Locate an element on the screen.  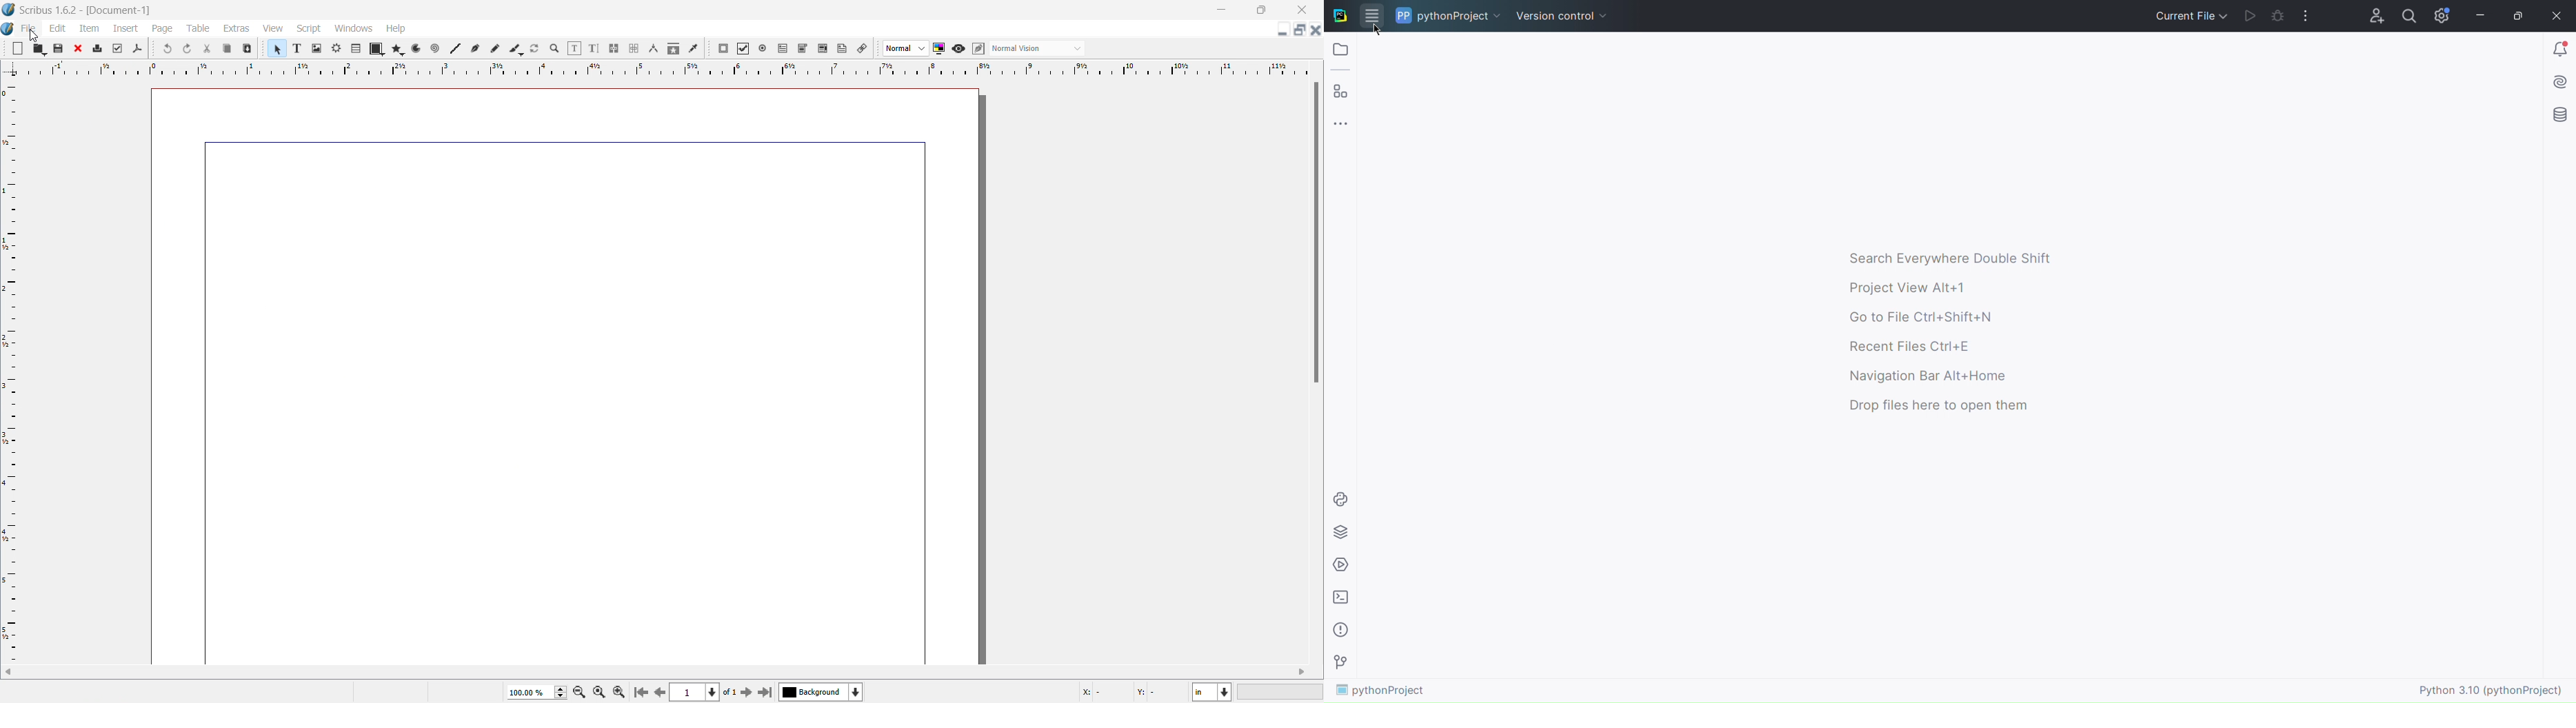
icon is located at coordinates (572, 48).